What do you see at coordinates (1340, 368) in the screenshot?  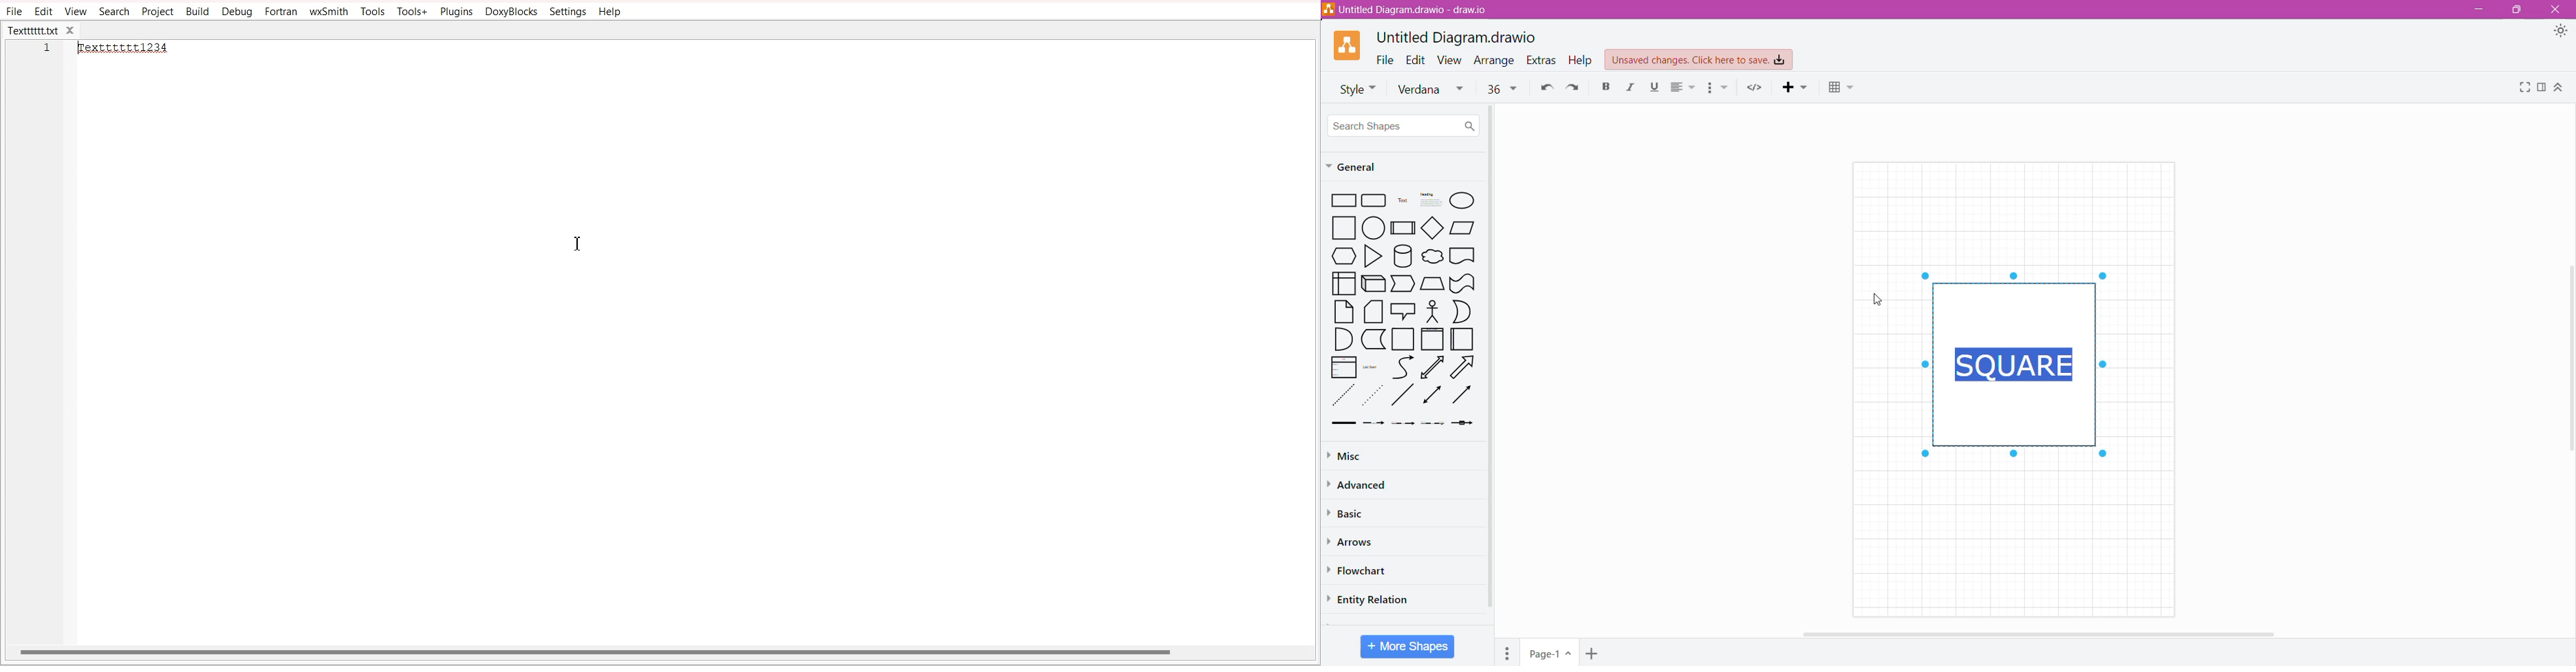 I see `List box` at bounding box center [1340, 368].